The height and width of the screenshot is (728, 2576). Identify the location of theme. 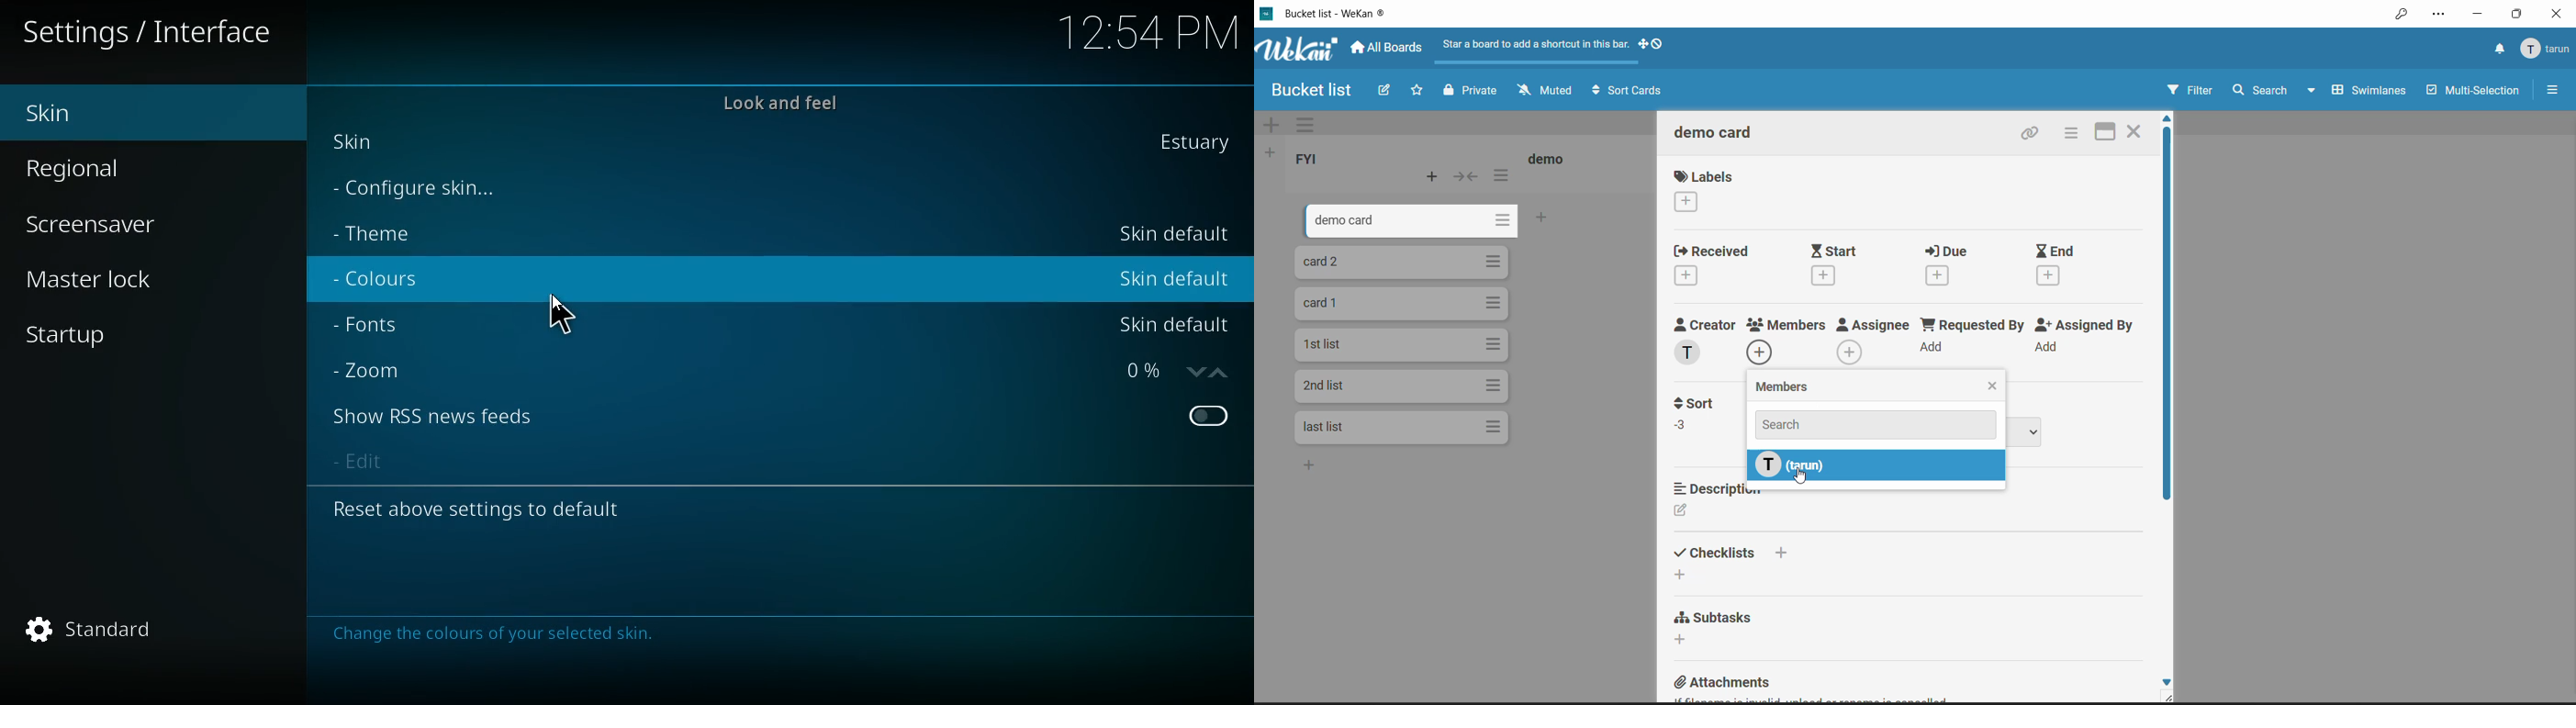
(389, 229).